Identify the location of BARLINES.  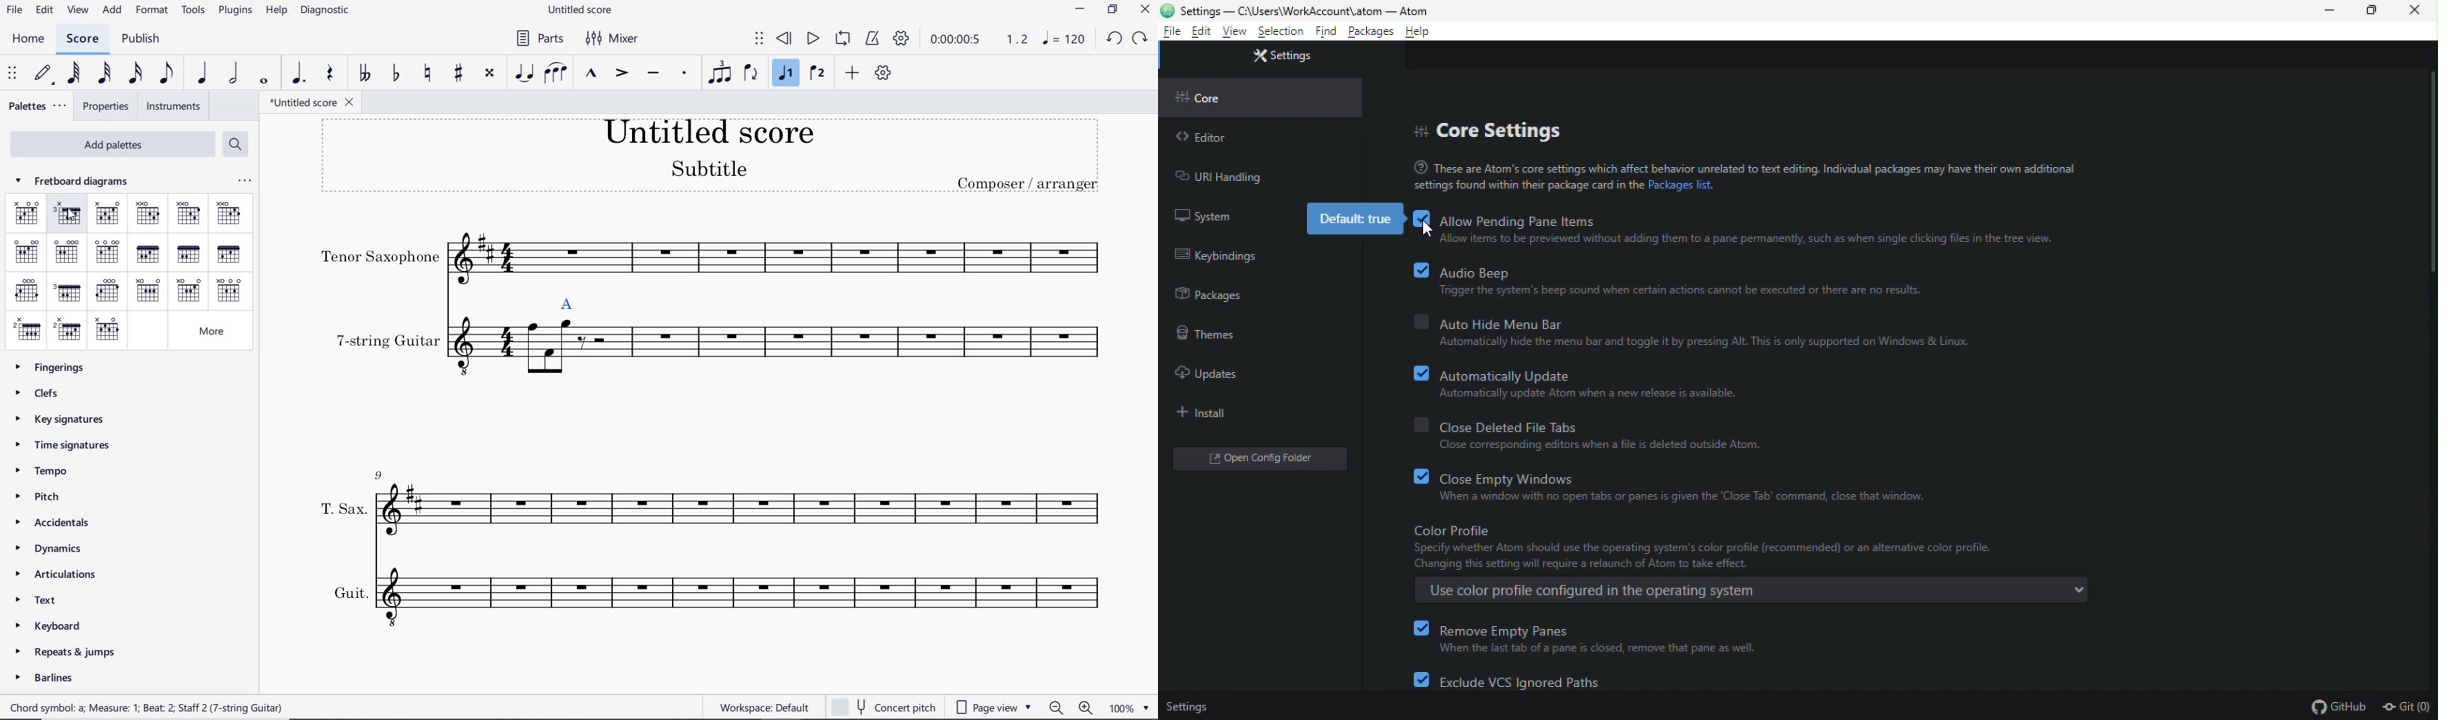
(49, 679).